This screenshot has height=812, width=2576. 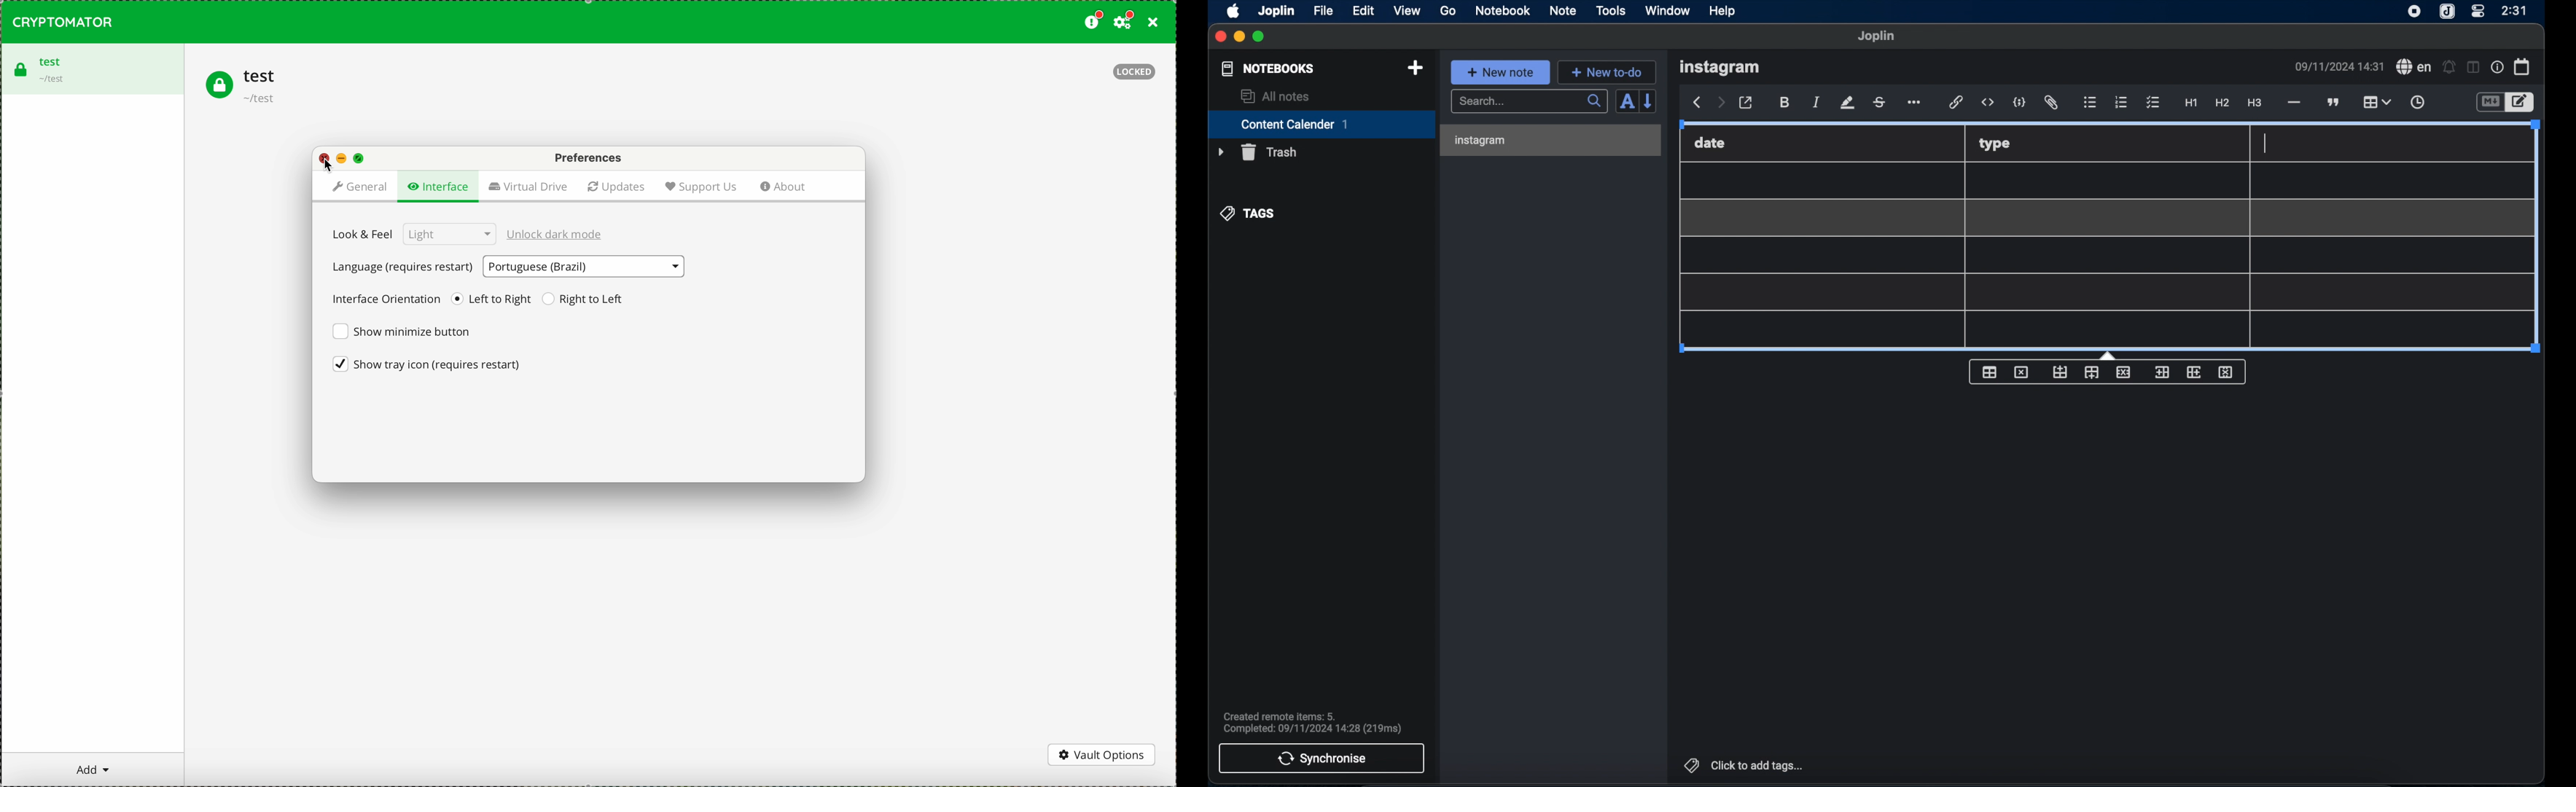 I want to click on search bar, so click(x=1530, y=102).